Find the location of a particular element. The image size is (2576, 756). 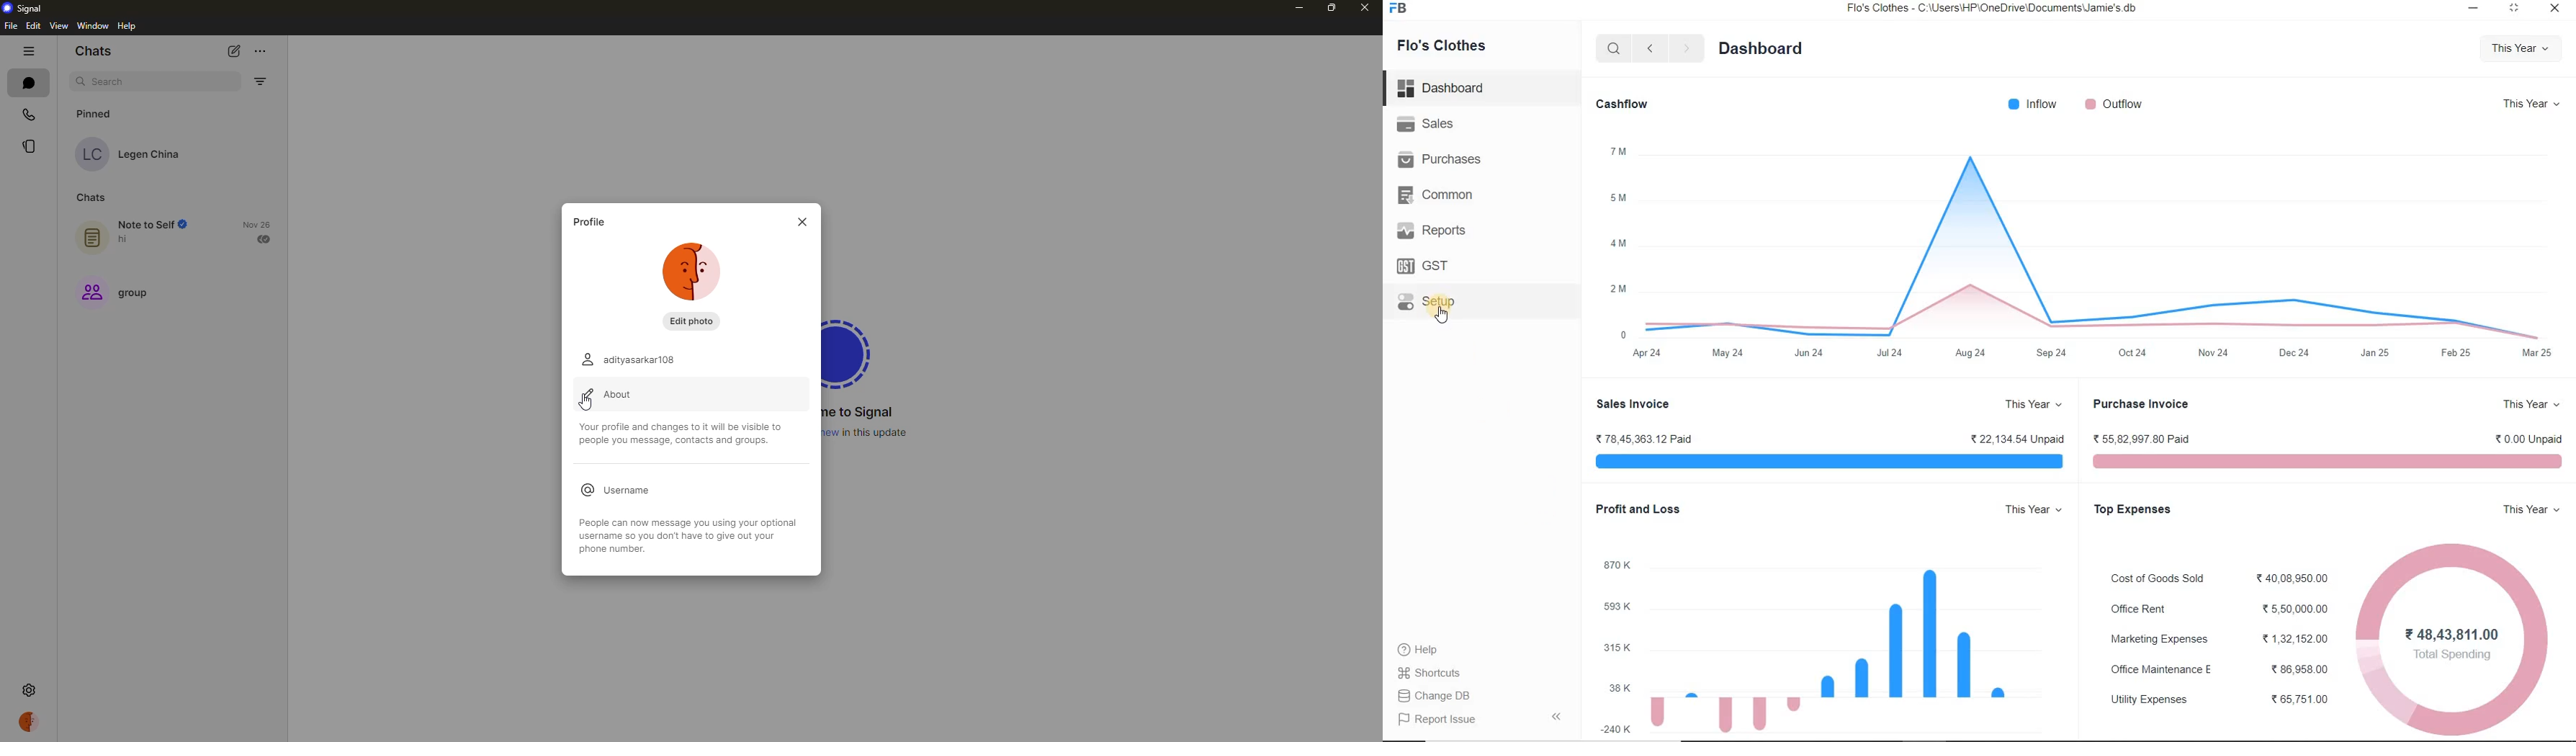

Cashflow is located at coordinates (1625, 102).